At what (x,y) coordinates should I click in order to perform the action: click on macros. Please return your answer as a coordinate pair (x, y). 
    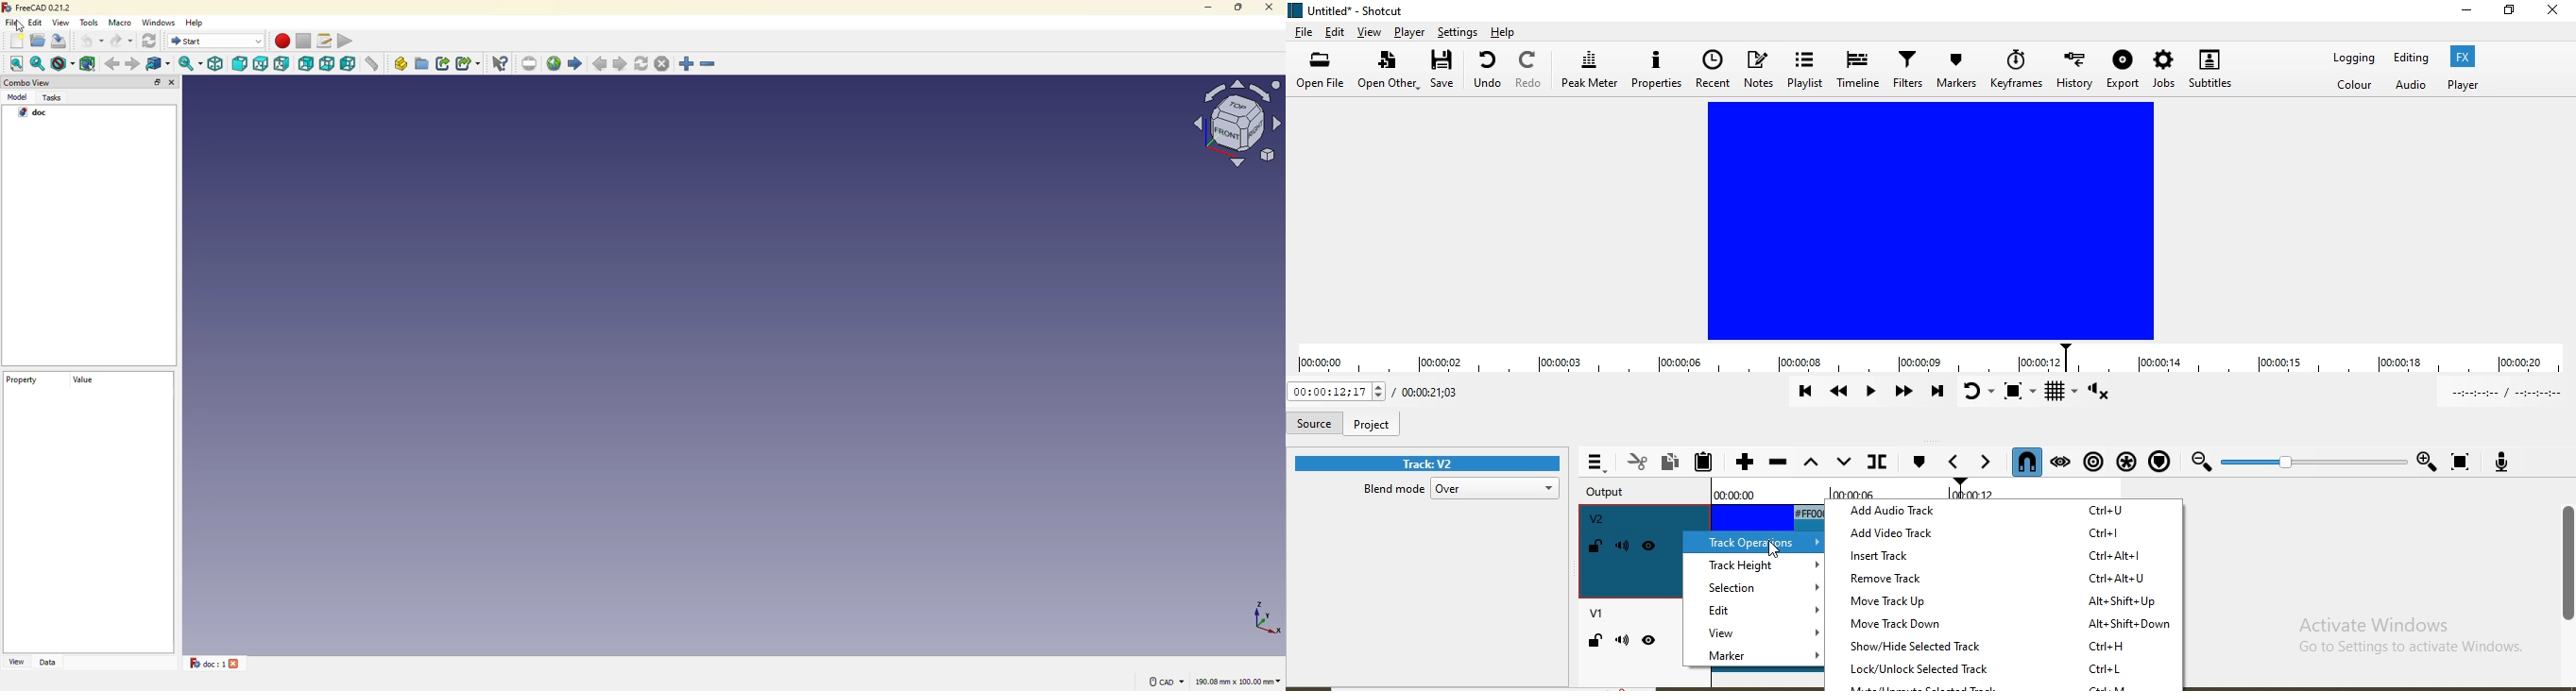
    Looking at the image, I should click on (326, 40).